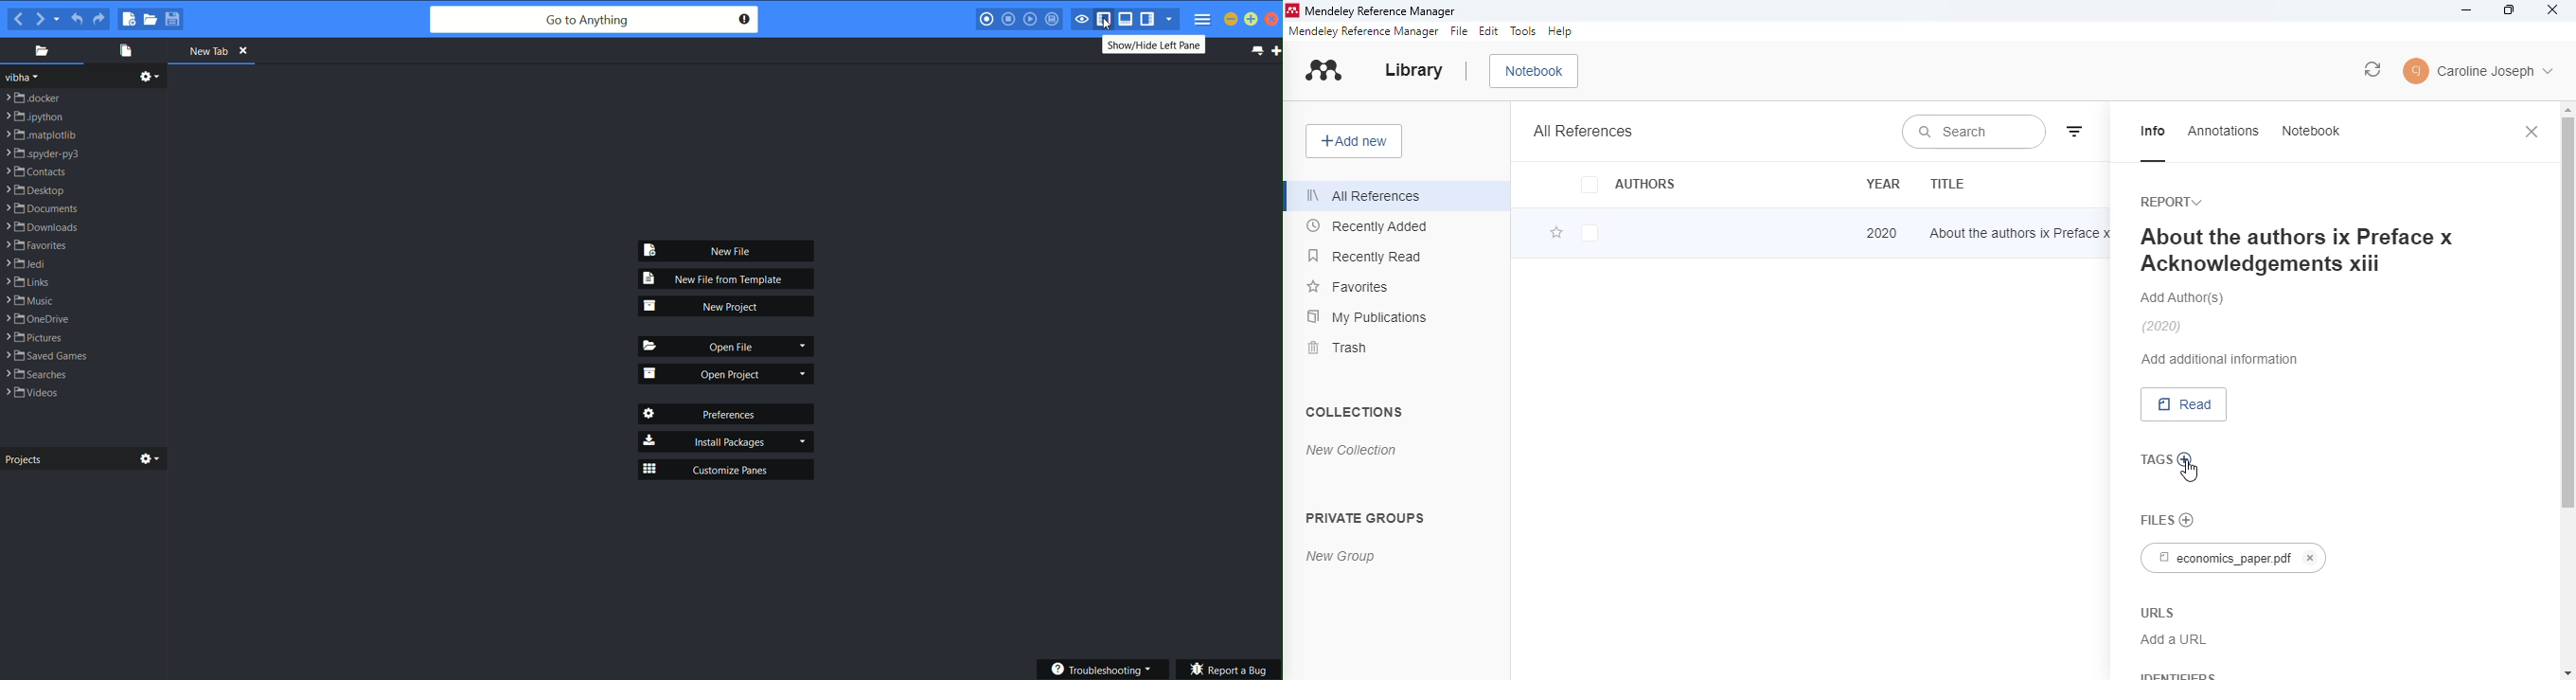  I want to click on About the authors ix Preface x Acknowledgements xiii, so click(2297, 249).